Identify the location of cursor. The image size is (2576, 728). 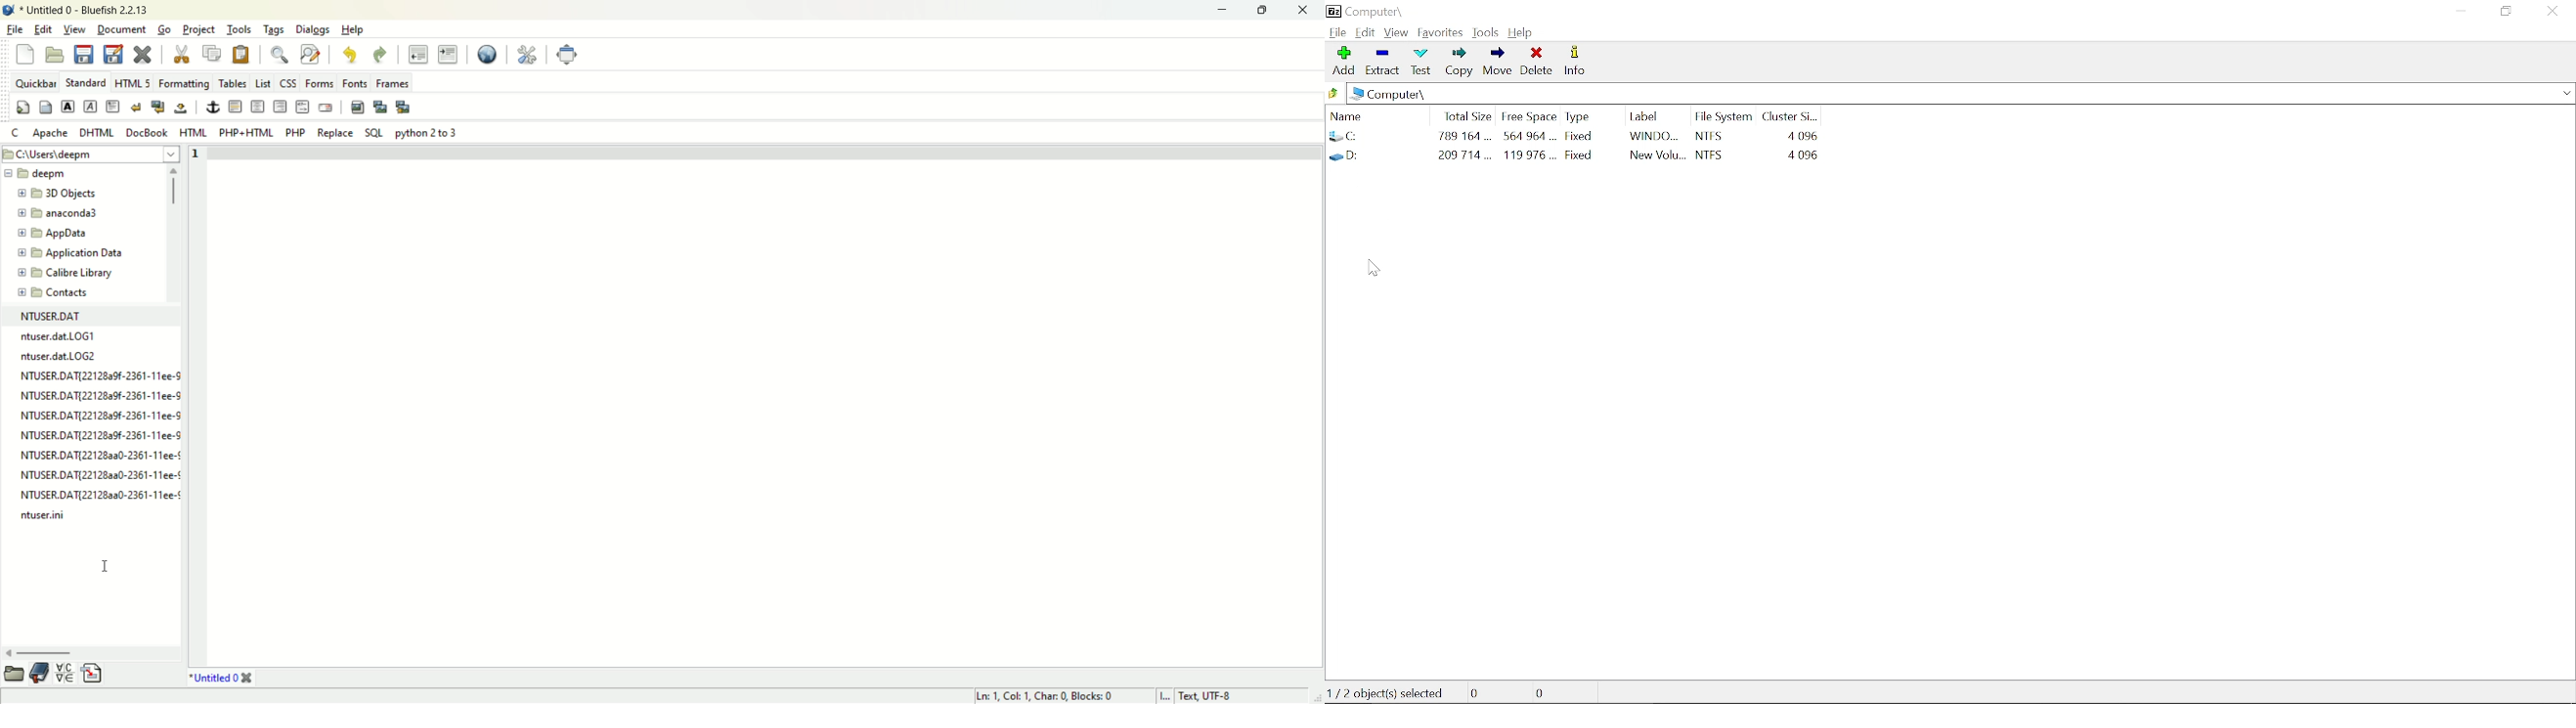
(106, 567).